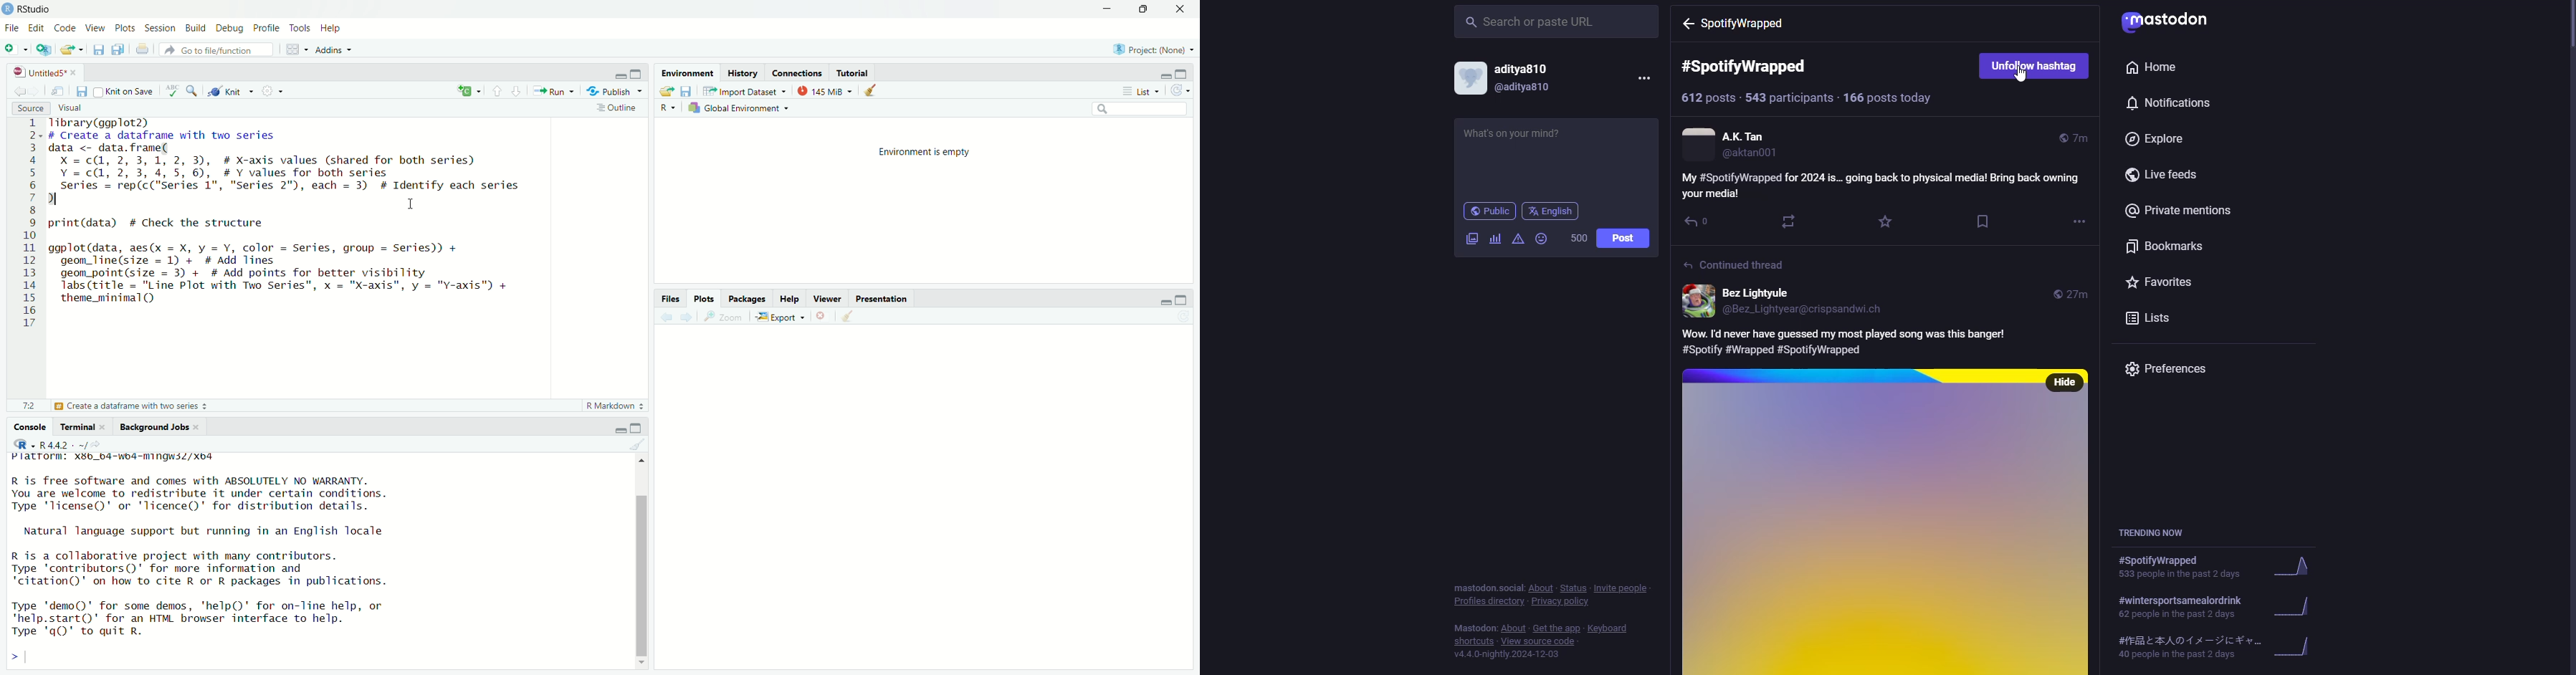 This screenshot has width=2576, height=700. What do you see at coordinates (1739, 24) in the screenshot?
I see `hashtag` at bounding box center [1739, 24].